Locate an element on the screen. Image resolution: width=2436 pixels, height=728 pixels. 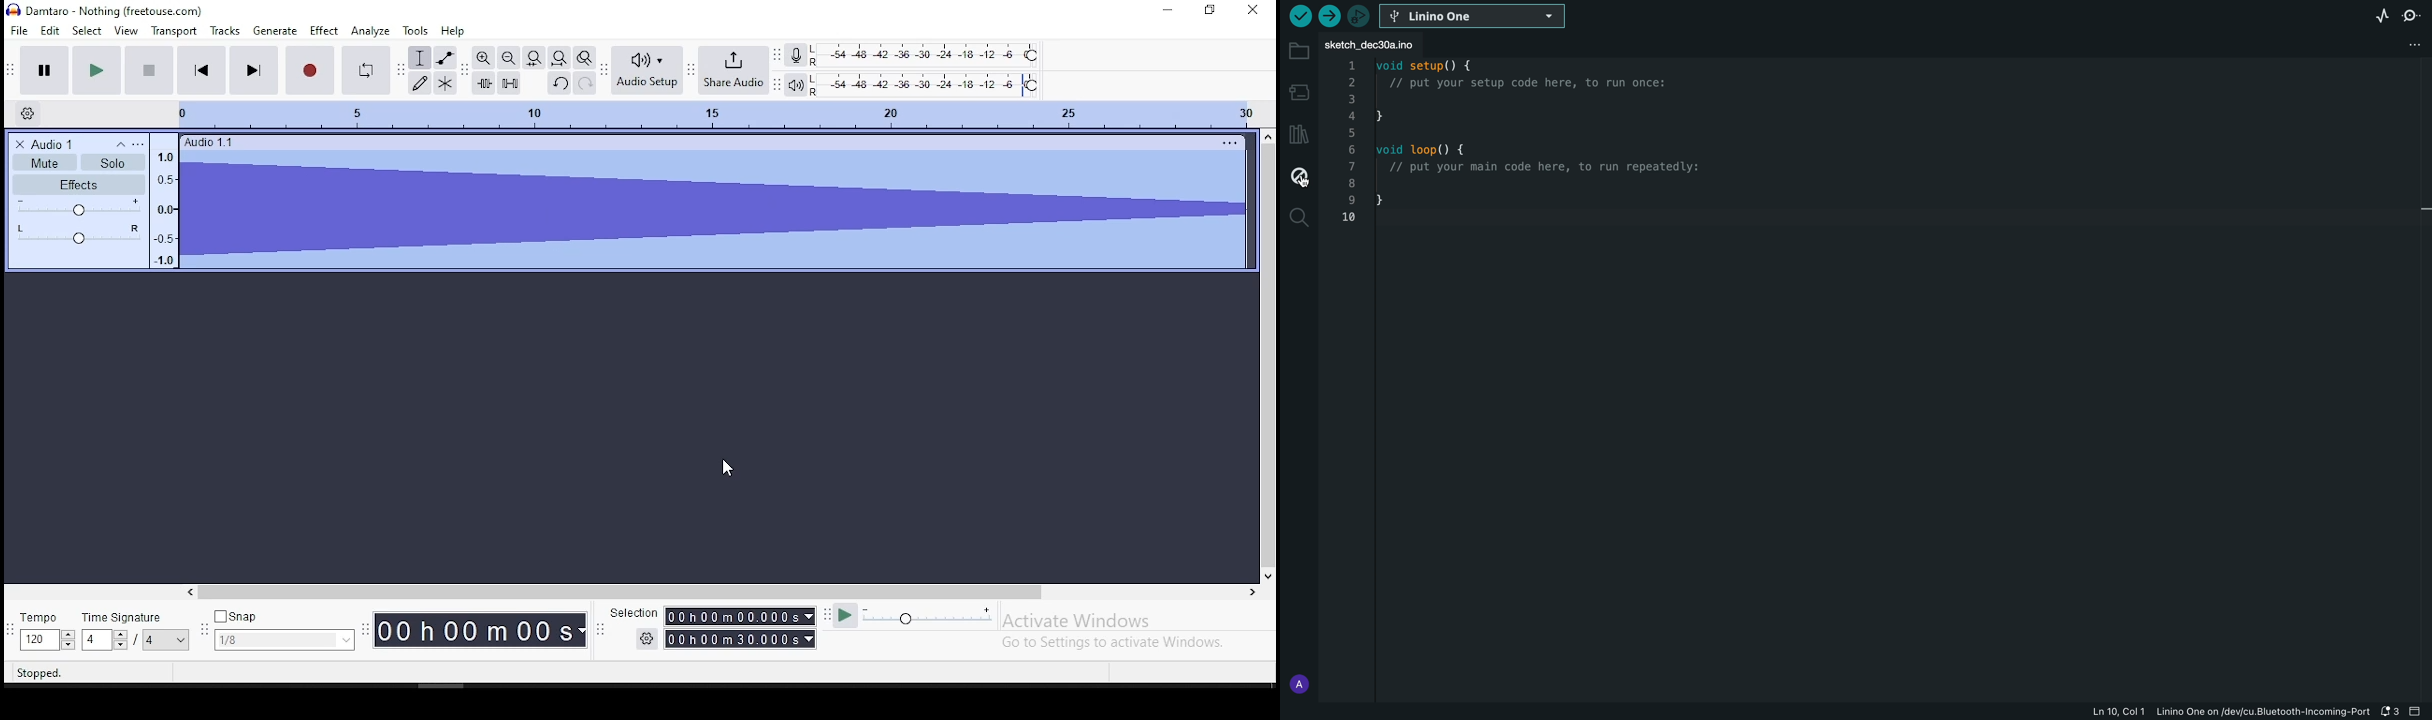
zoom out is located at coordinates (508, 57).